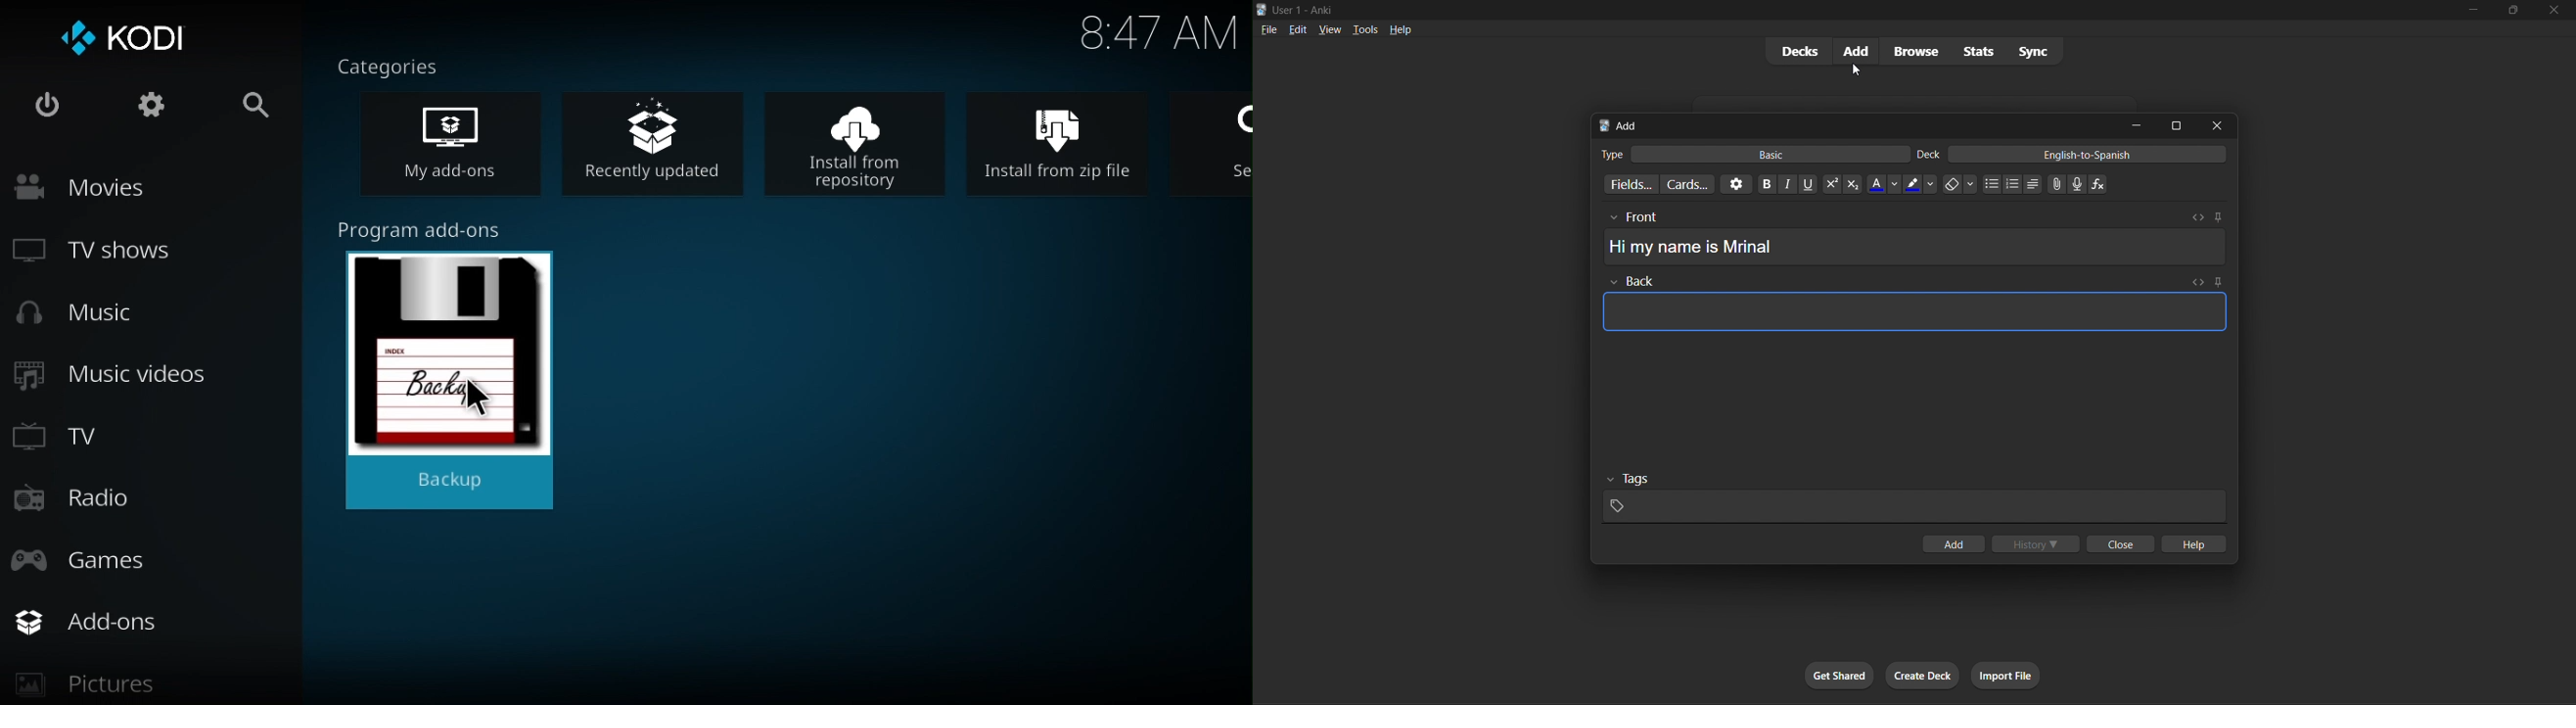 This screenshot has width=2576, height=728. What do you see at coordinates (2038, 542) in the screenshot?
I see `history` at bounding box center [2038, 542].